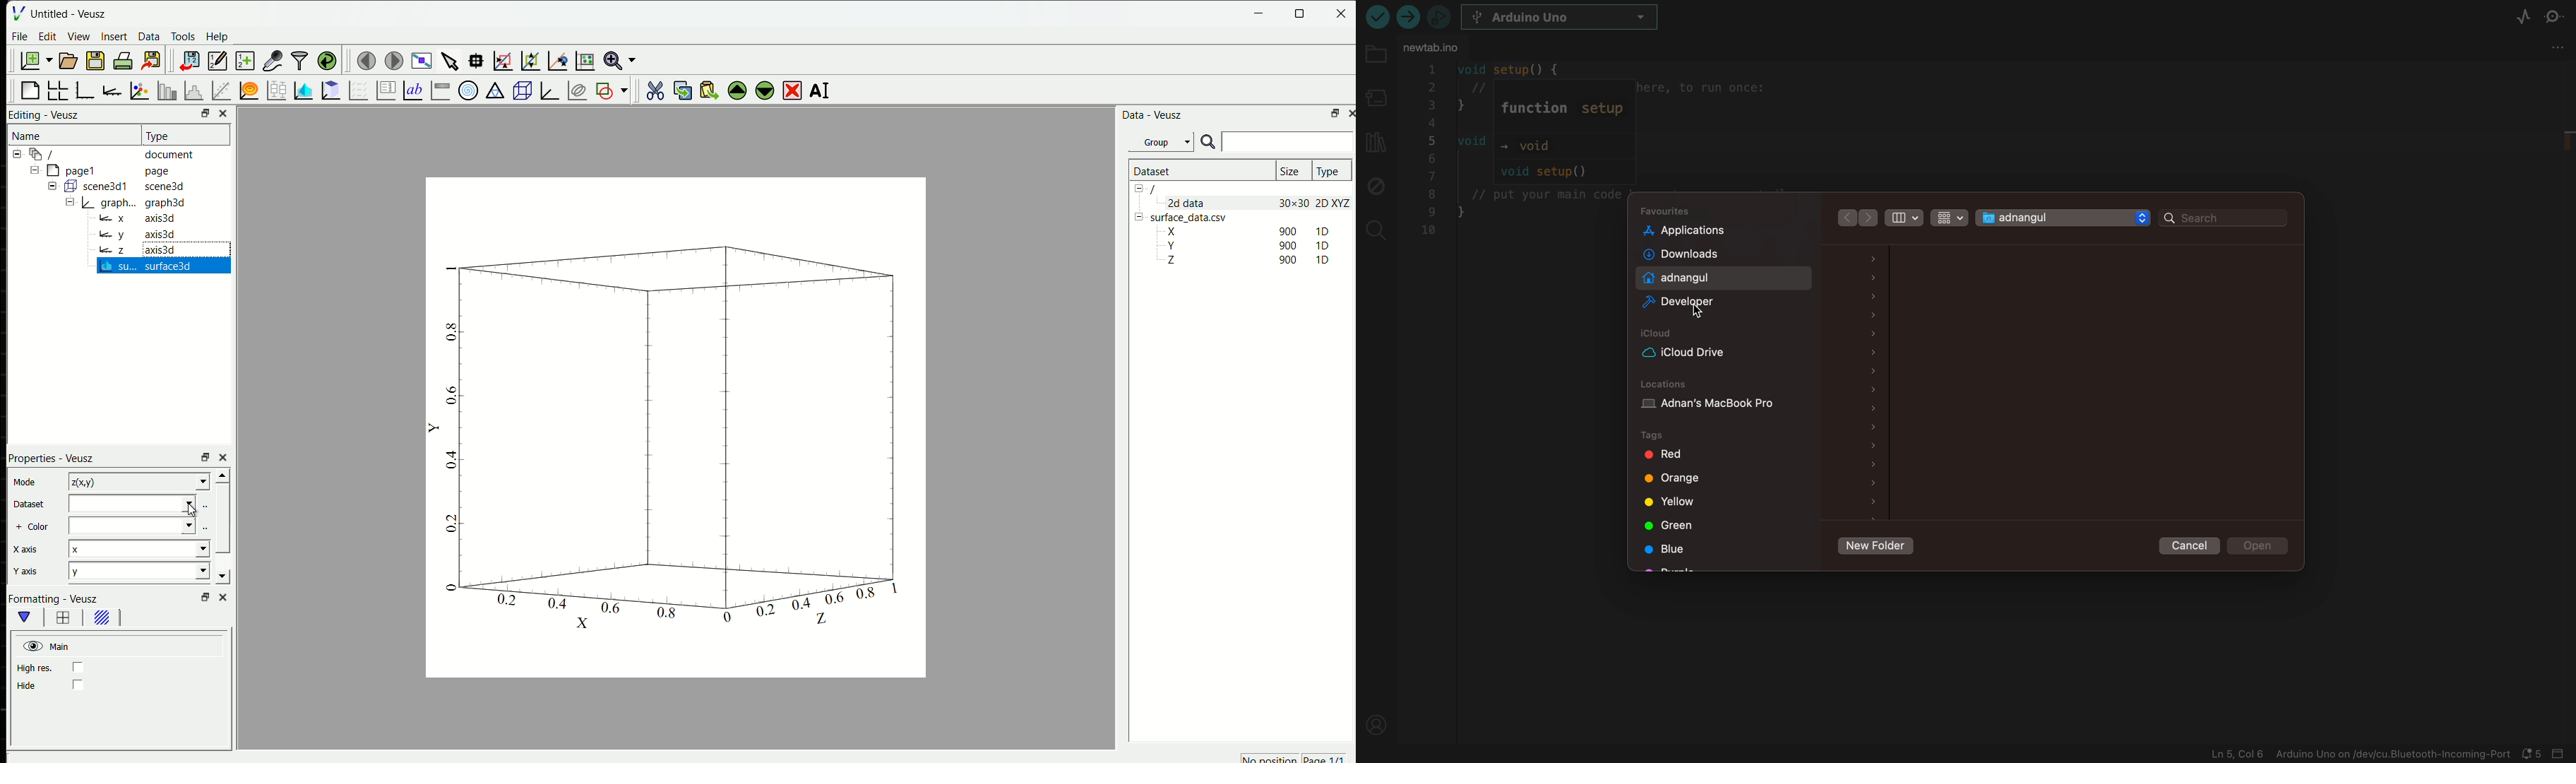 This screenshot has height=784, width=2576. I want to click on scene3d, so click(165, 187).